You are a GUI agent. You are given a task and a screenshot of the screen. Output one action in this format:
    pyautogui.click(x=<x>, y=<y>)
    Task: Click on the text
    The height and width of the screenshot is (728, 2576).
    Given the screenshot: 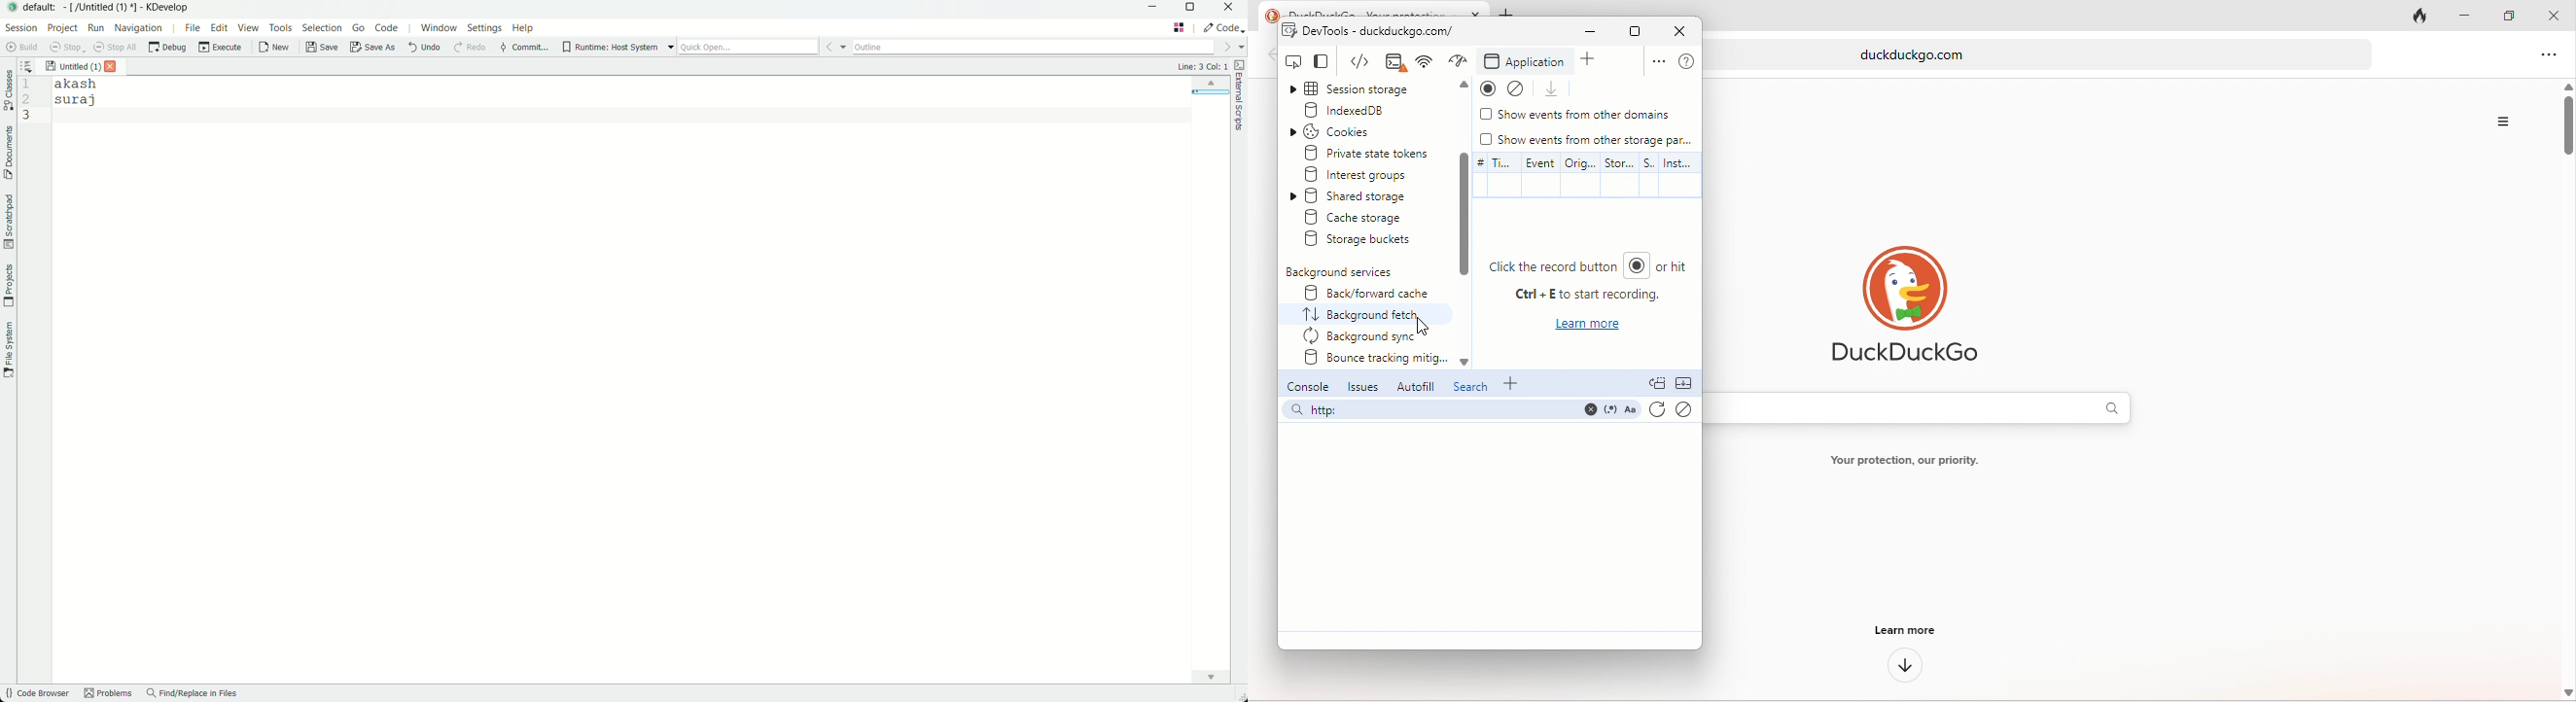 What is the action you would take?
    pyautogui.click(x=1915, y=462)
    